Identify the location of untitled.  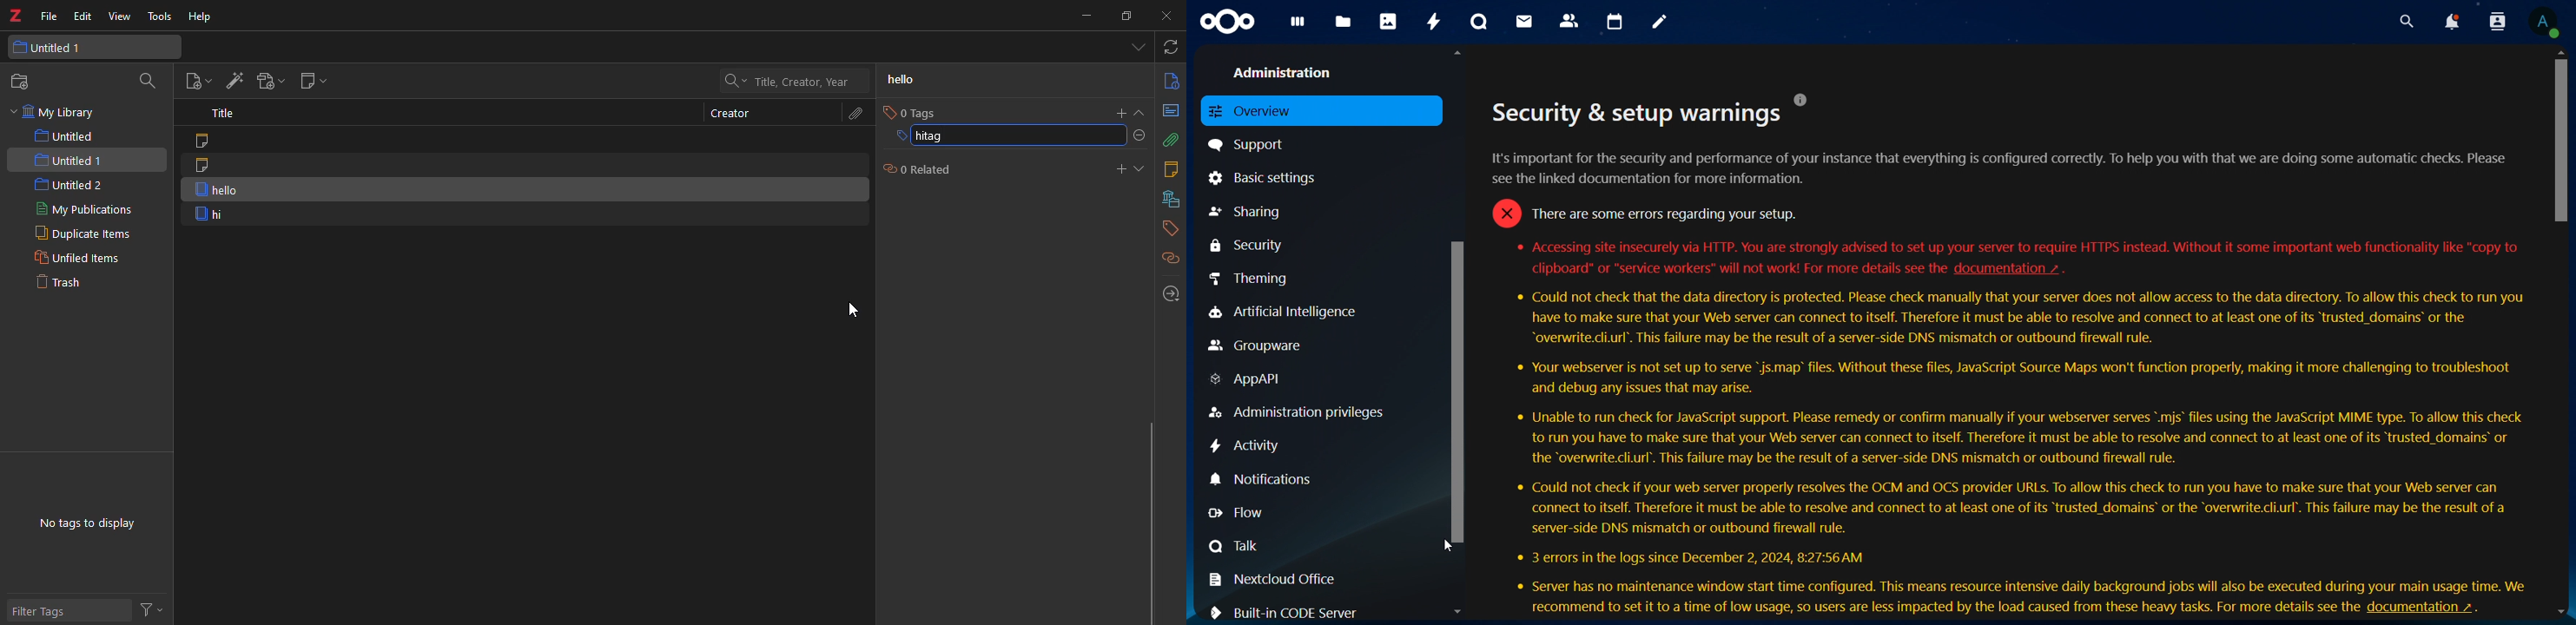
(64, 136).